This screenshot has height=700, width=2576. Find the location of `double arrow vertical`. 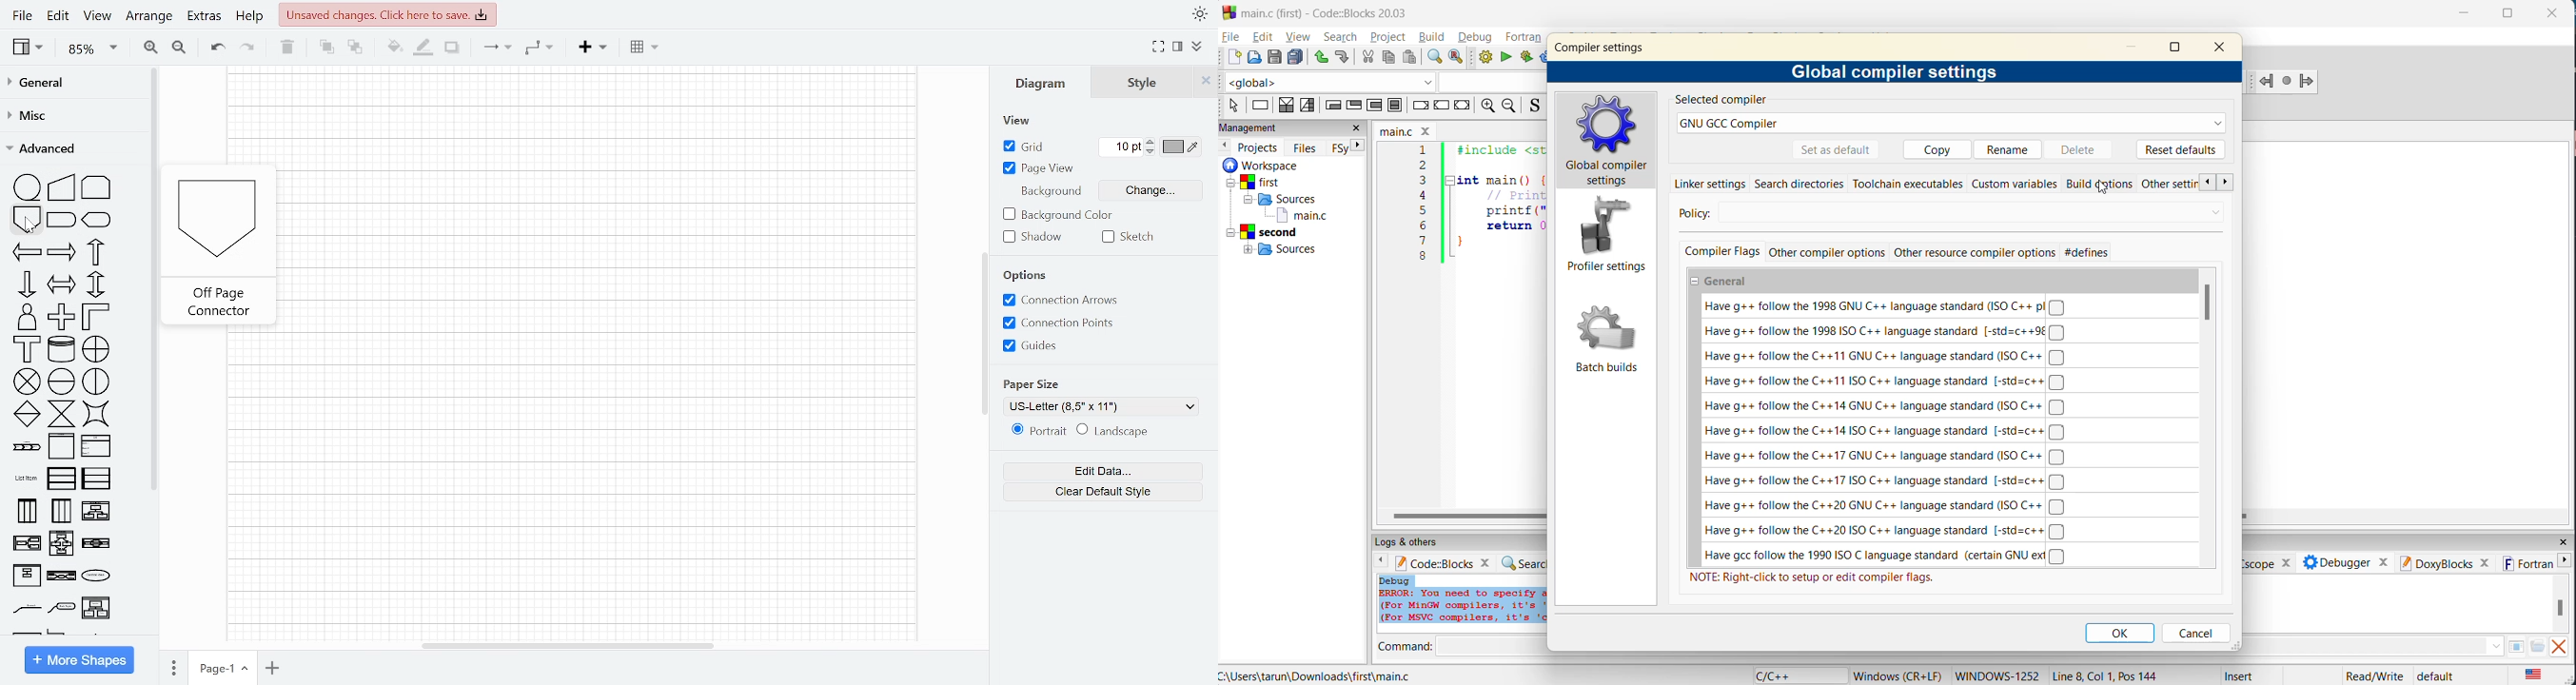

double arrow vertical is located at coordinates (96, 284).